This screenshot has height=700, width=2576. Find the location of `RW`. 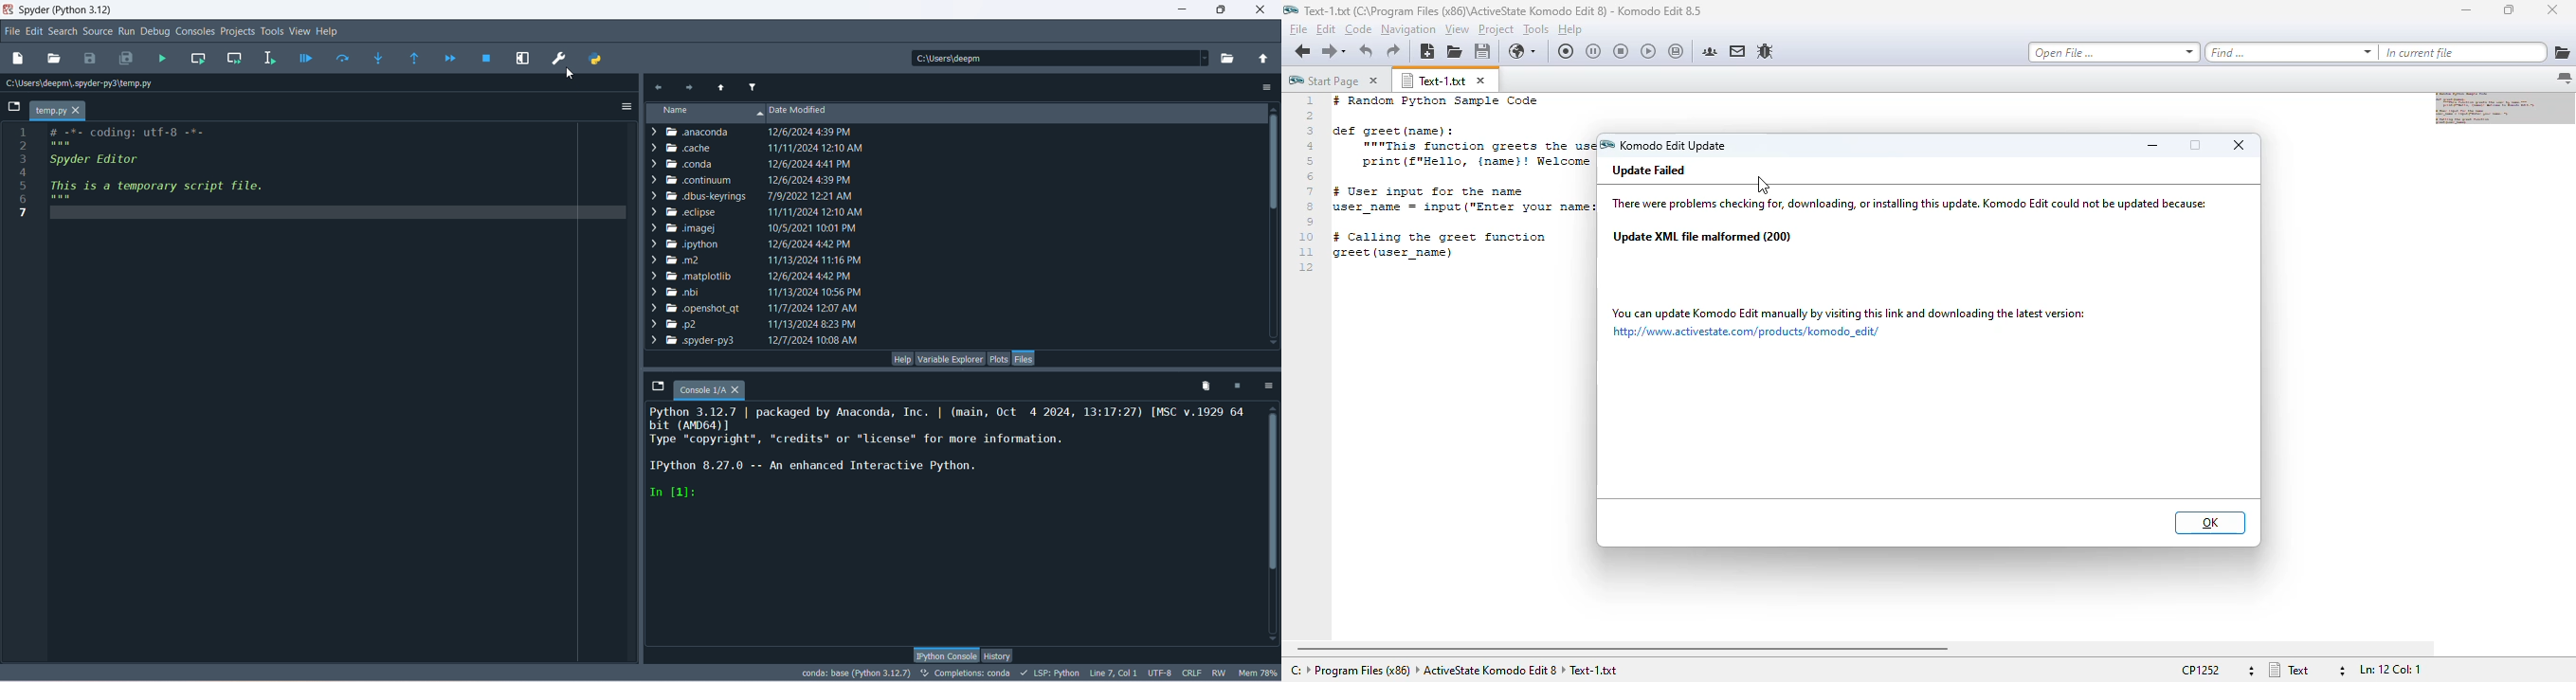

RW is located at coordinates (1219, 673).